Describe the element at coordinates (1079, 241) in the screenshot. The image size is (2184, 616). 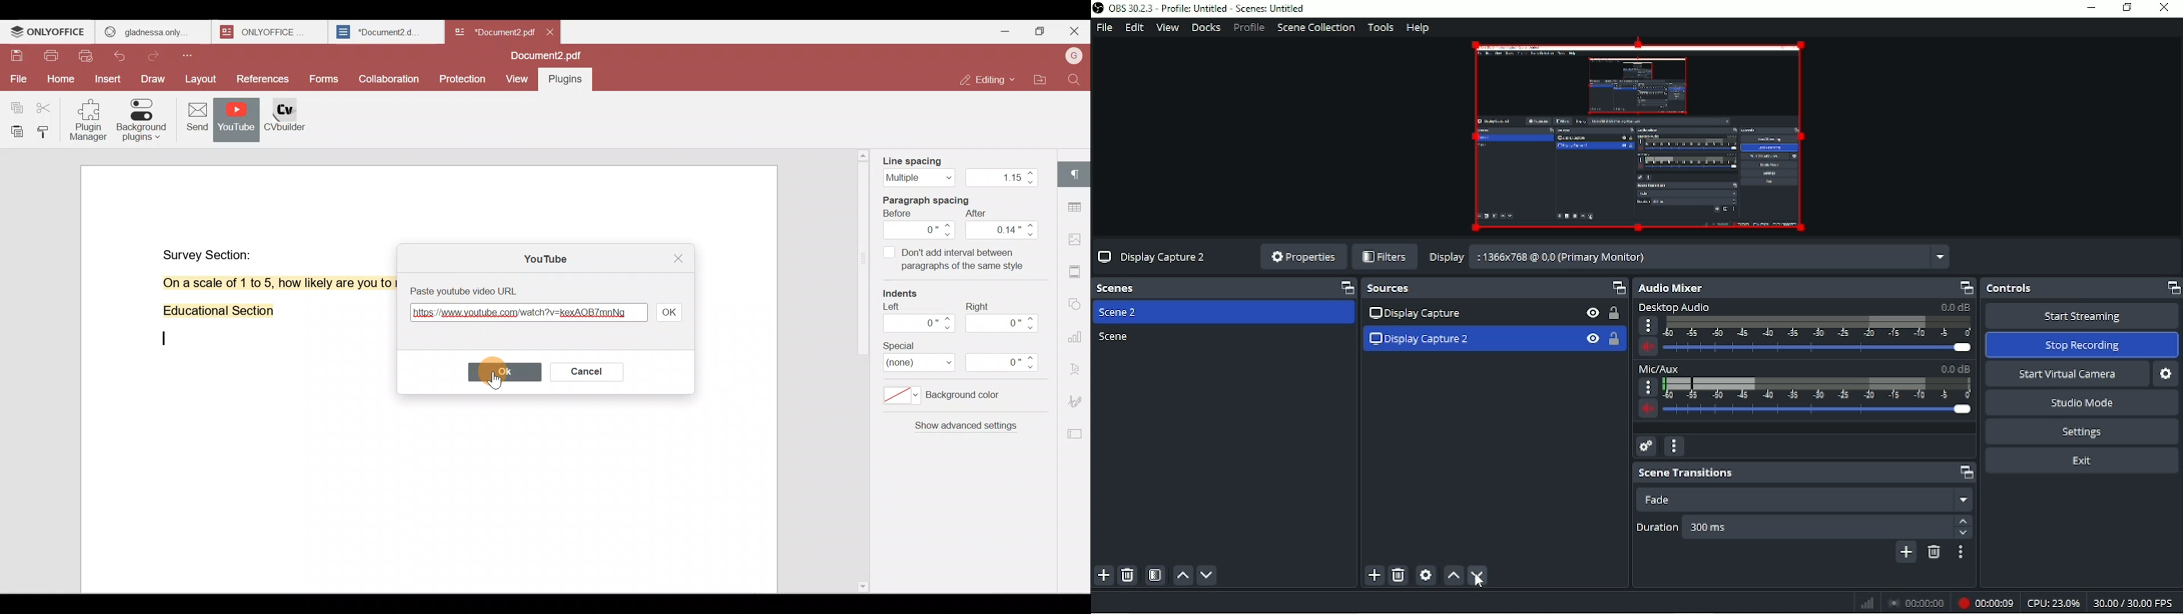
I see `Image settings` at that location.